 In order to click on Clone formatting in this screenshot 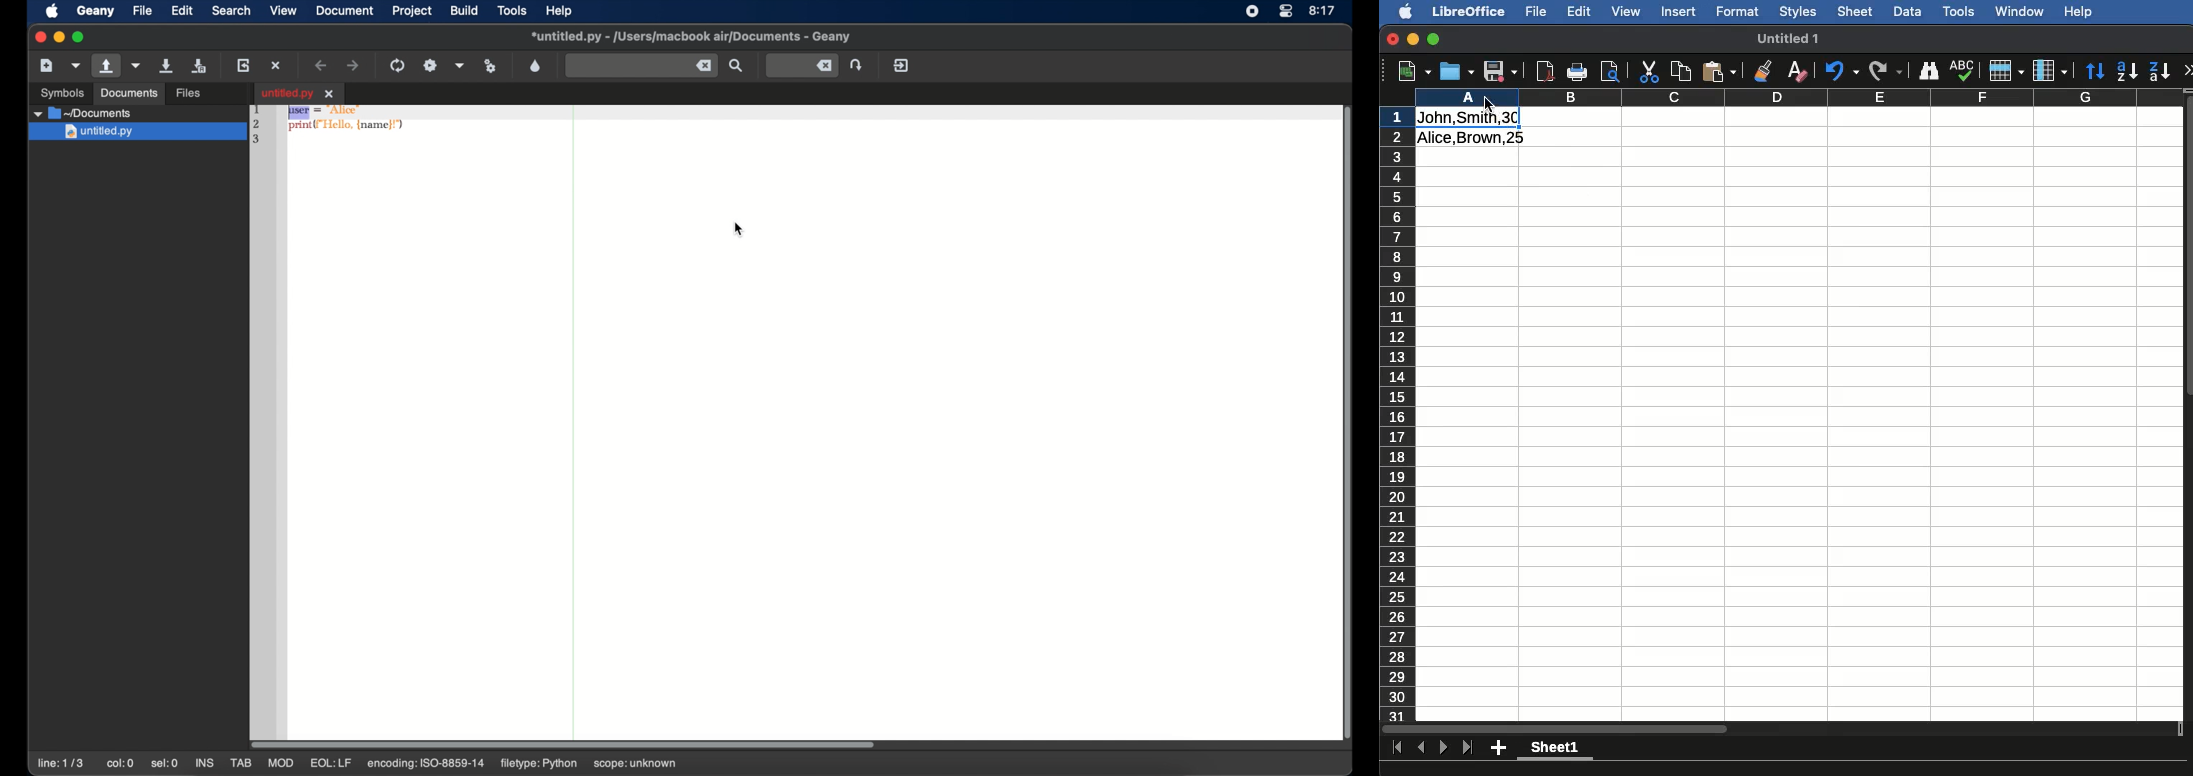, I will do `click(1764, 73)`.